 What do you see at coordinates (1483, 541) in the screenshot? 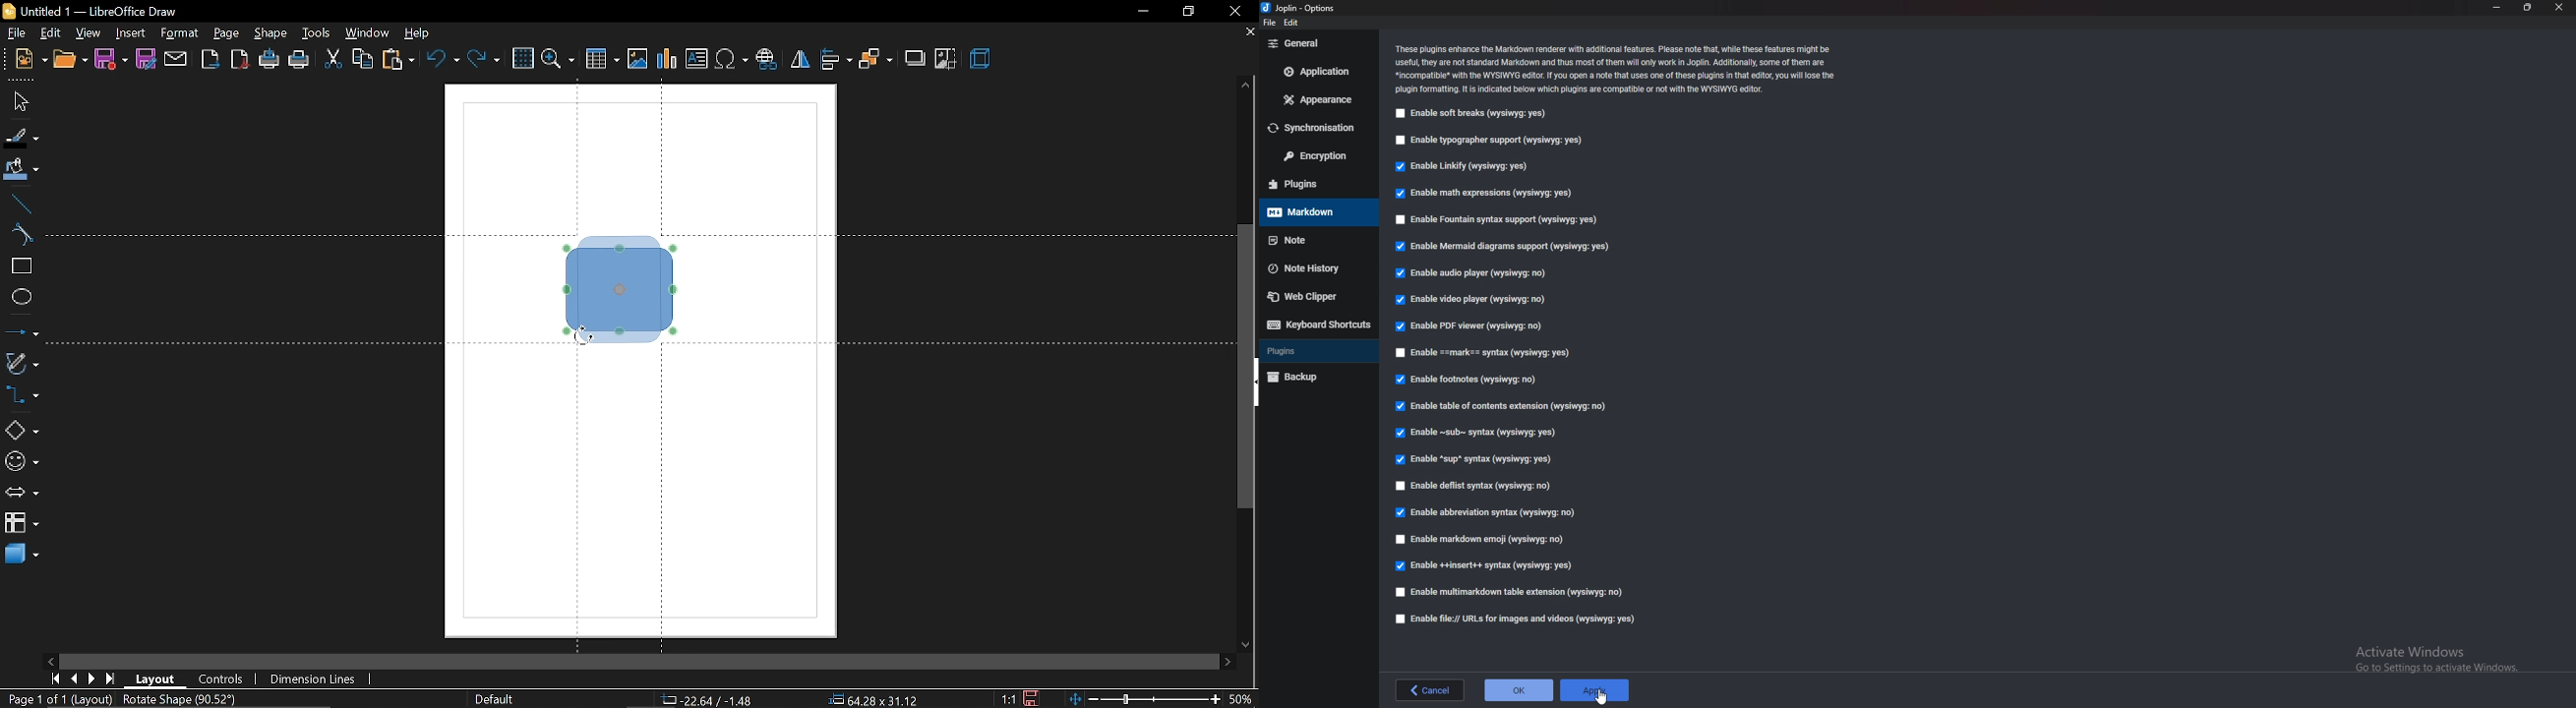
I see `Enable markdown emoji` at bounding box center [1483, 541].